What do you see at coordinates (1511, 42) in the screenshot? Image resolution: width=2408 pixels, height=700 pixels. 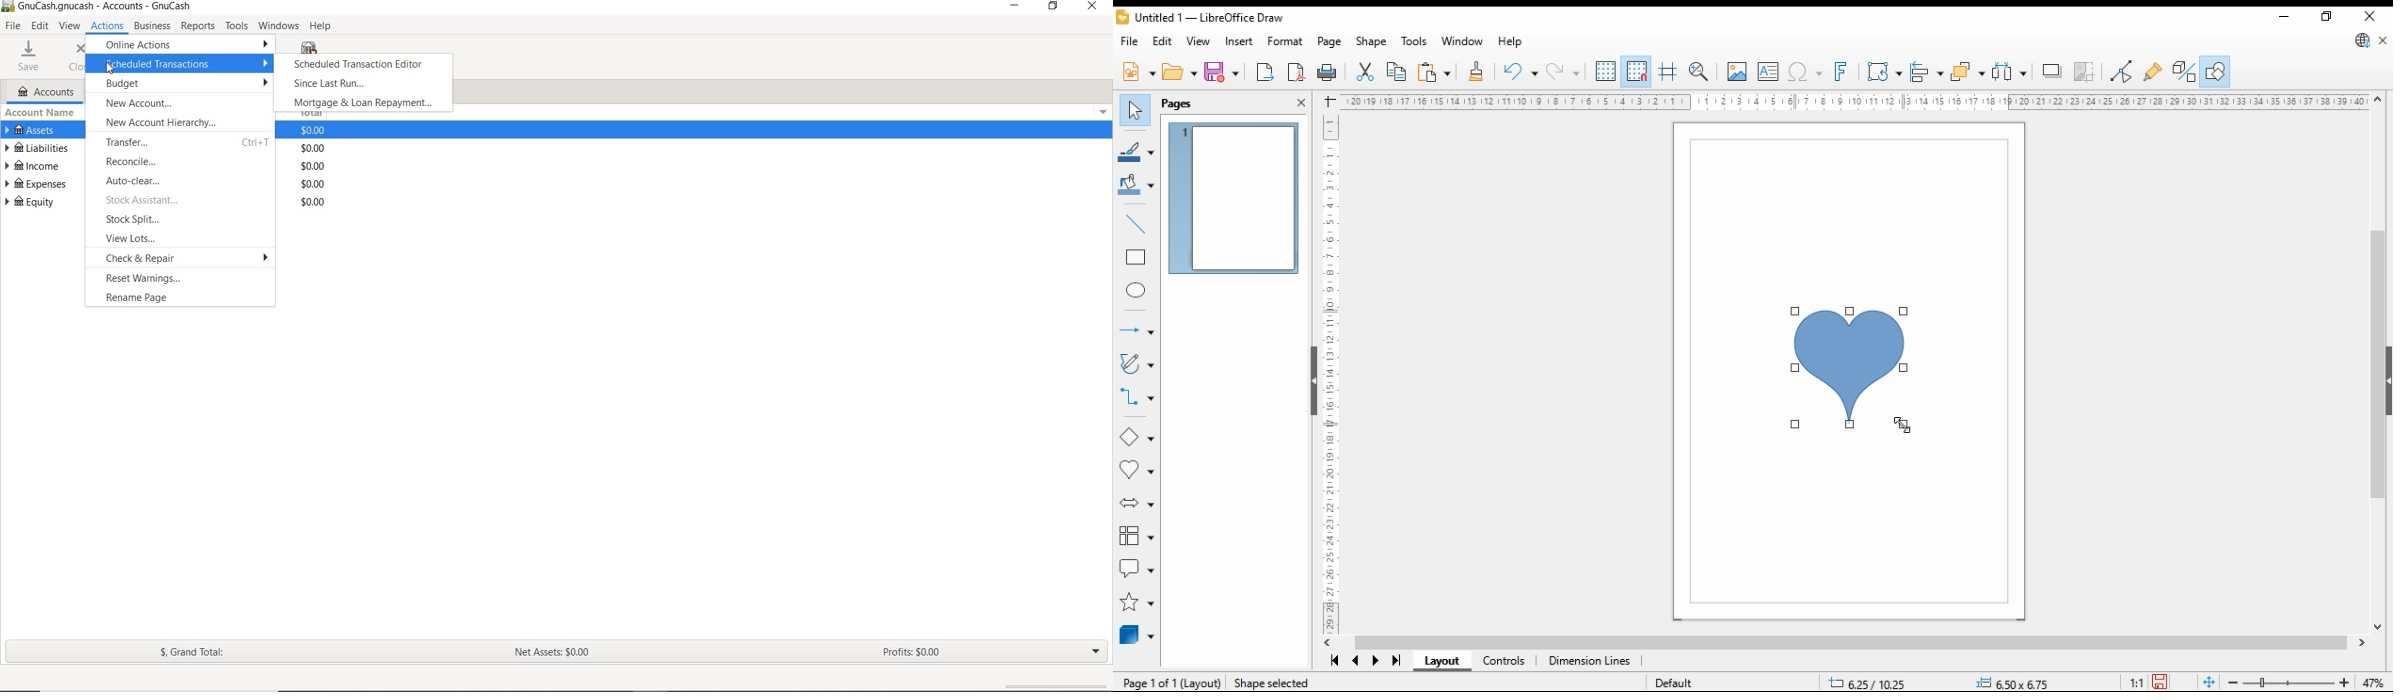 I see `help` at bounding box center [1511, 42].